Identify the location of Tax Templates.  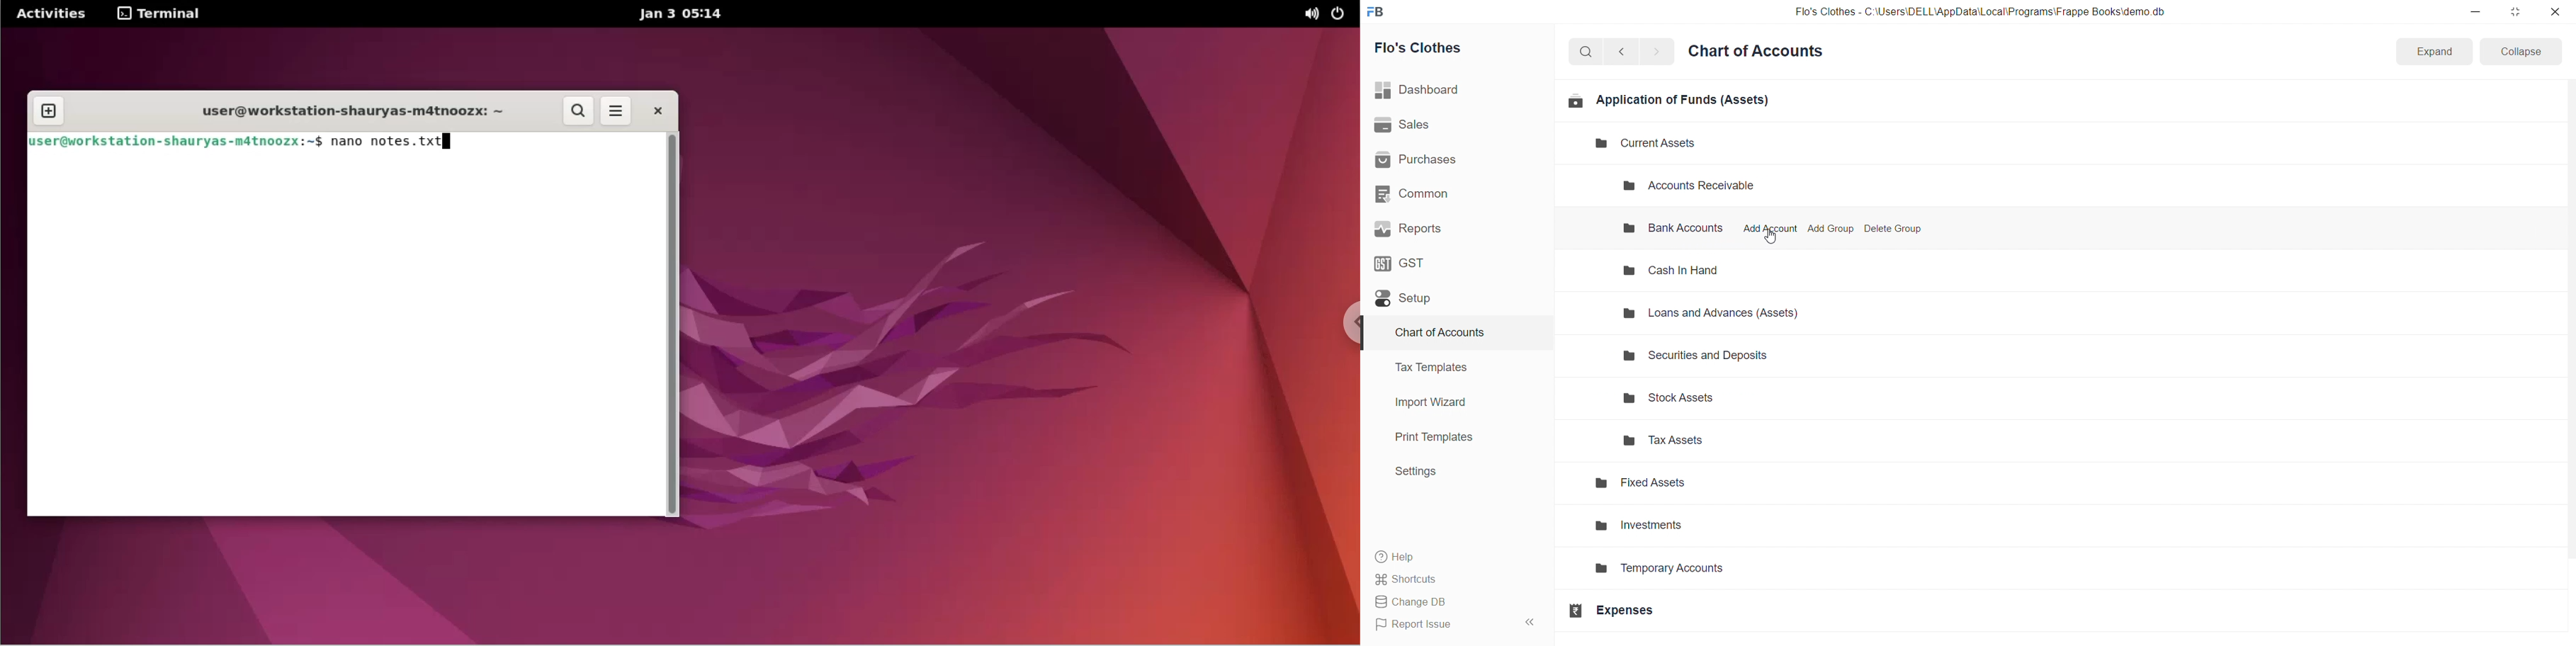
(1450, 367).